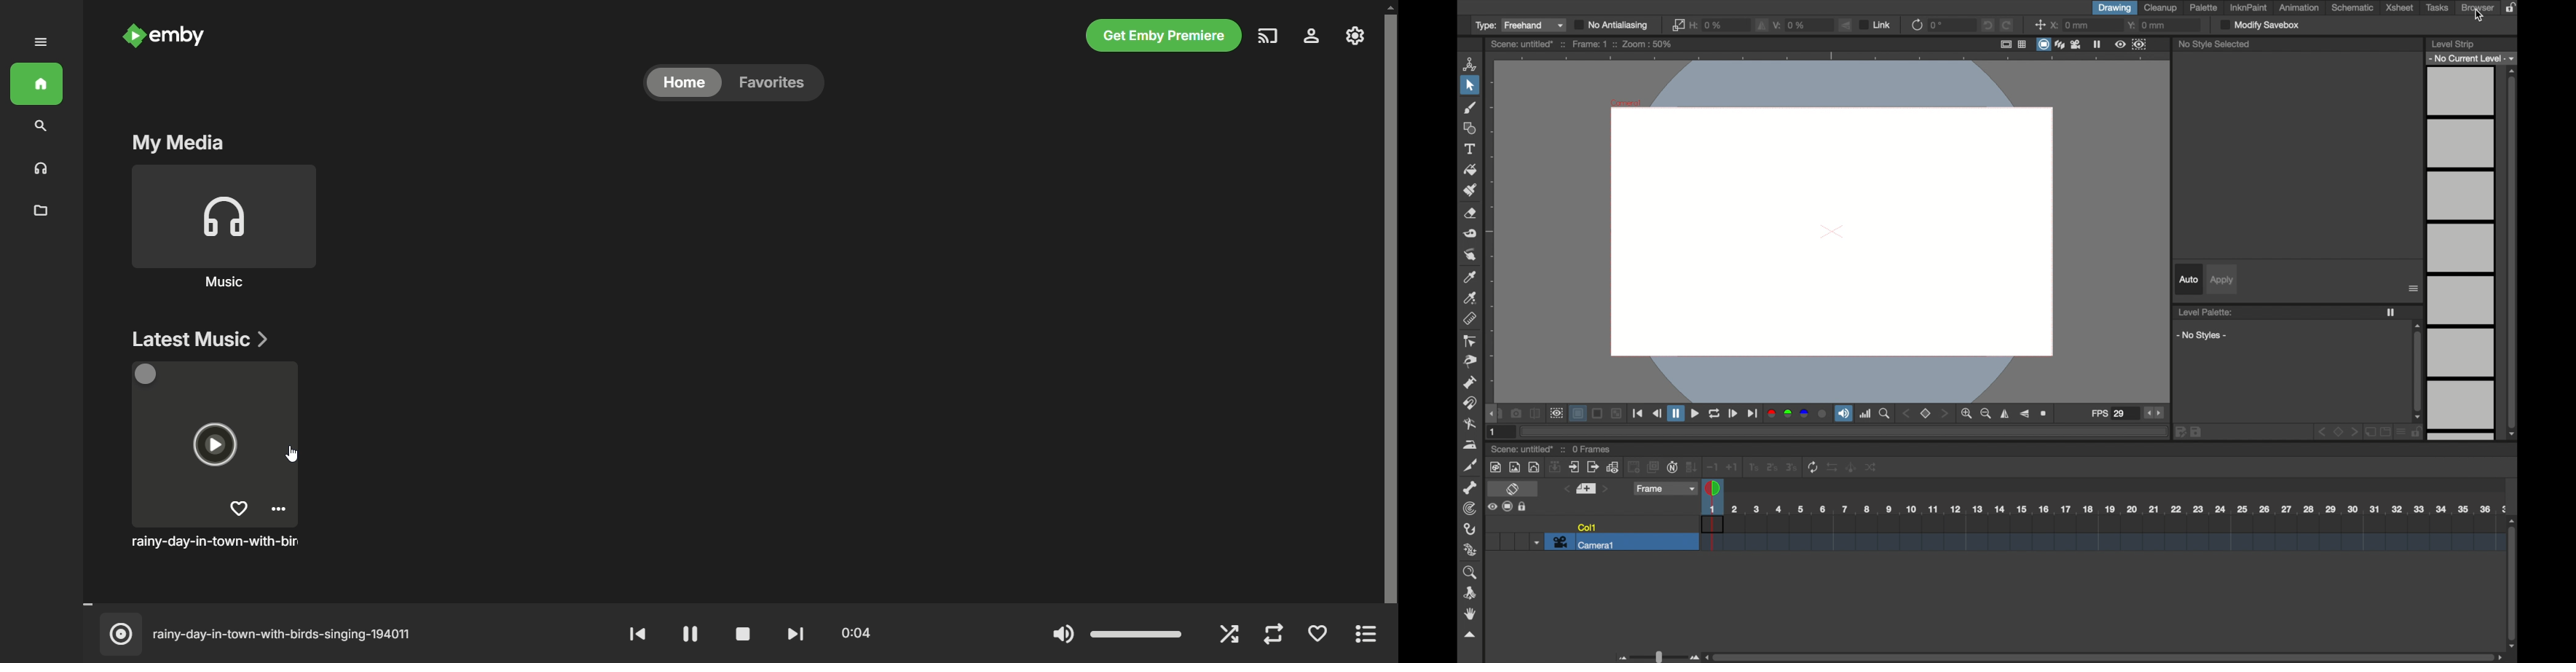 The image size is (2576, 672). What do you see at coordinates (1520, 26) in the screenshot?
I see `type` at bounding box center [1520, 26].